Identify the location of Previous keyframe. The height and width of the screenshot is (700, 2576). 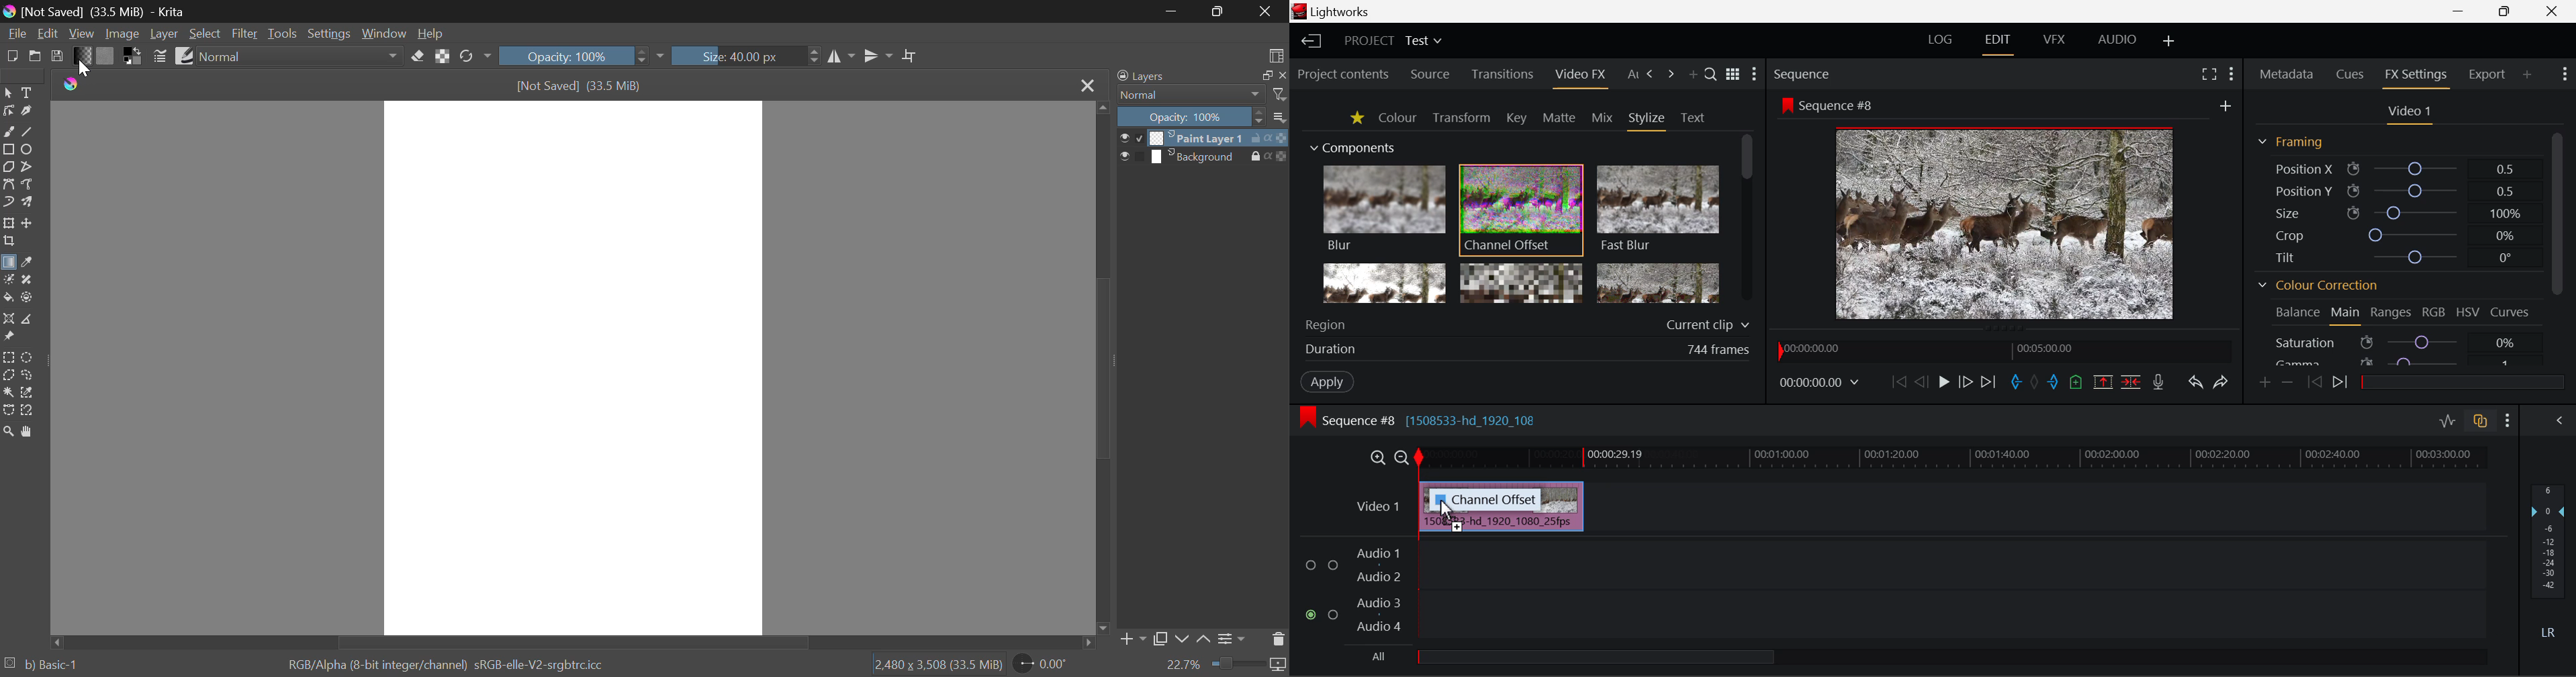
(2315, 383).